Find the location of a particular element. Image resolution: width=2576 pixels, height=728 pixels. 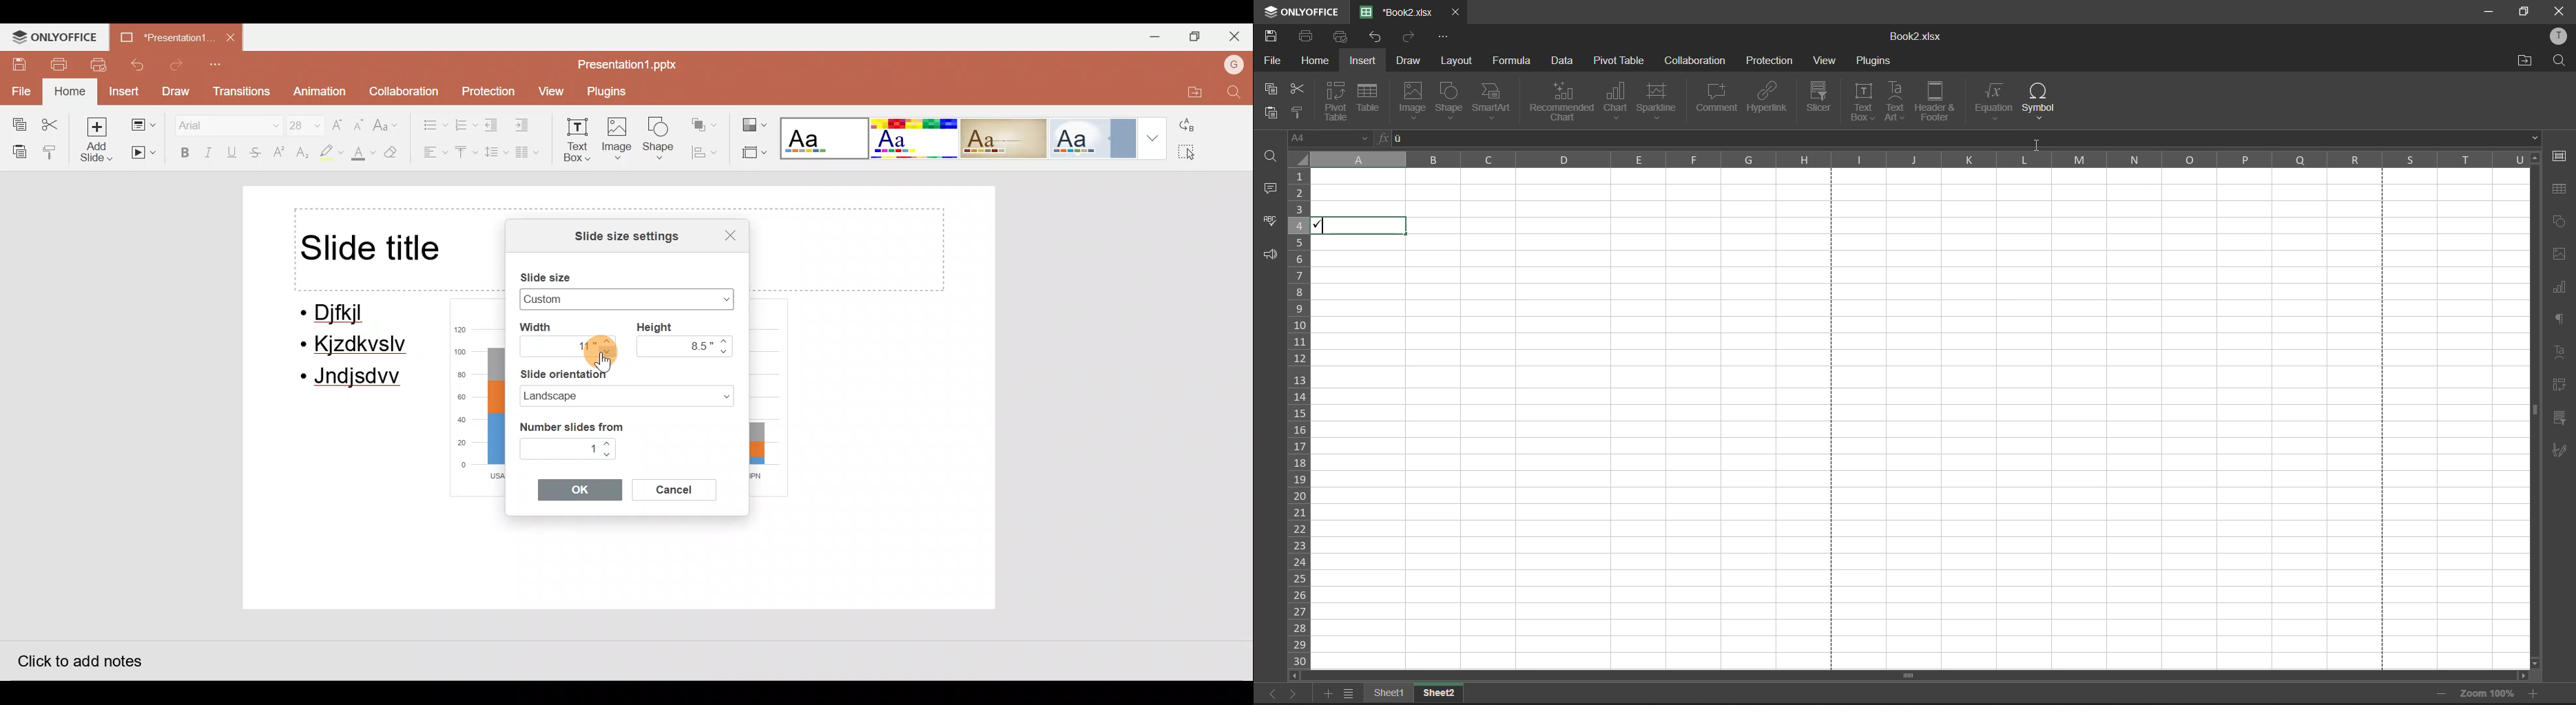

More theme is located at coordinates (1155, 138).